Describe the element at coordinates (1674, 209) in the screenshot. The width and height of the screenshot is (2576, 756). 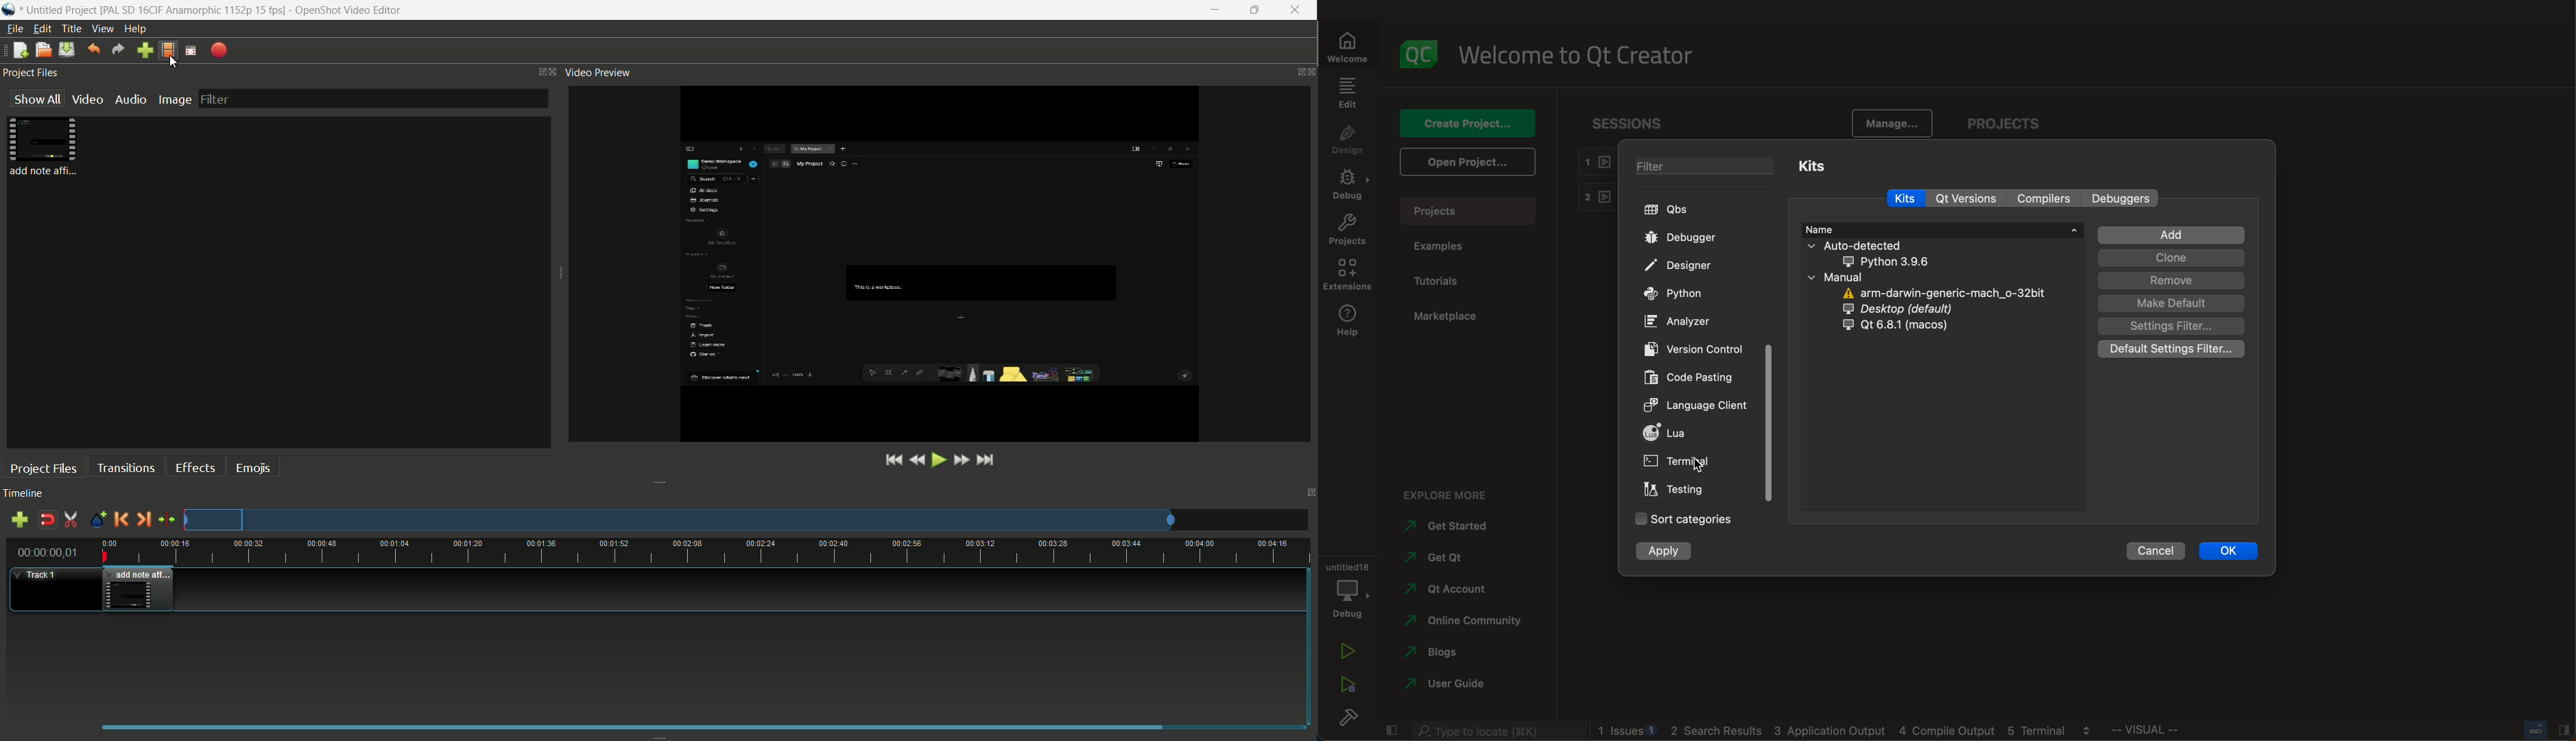
I see `qbs` at that location.